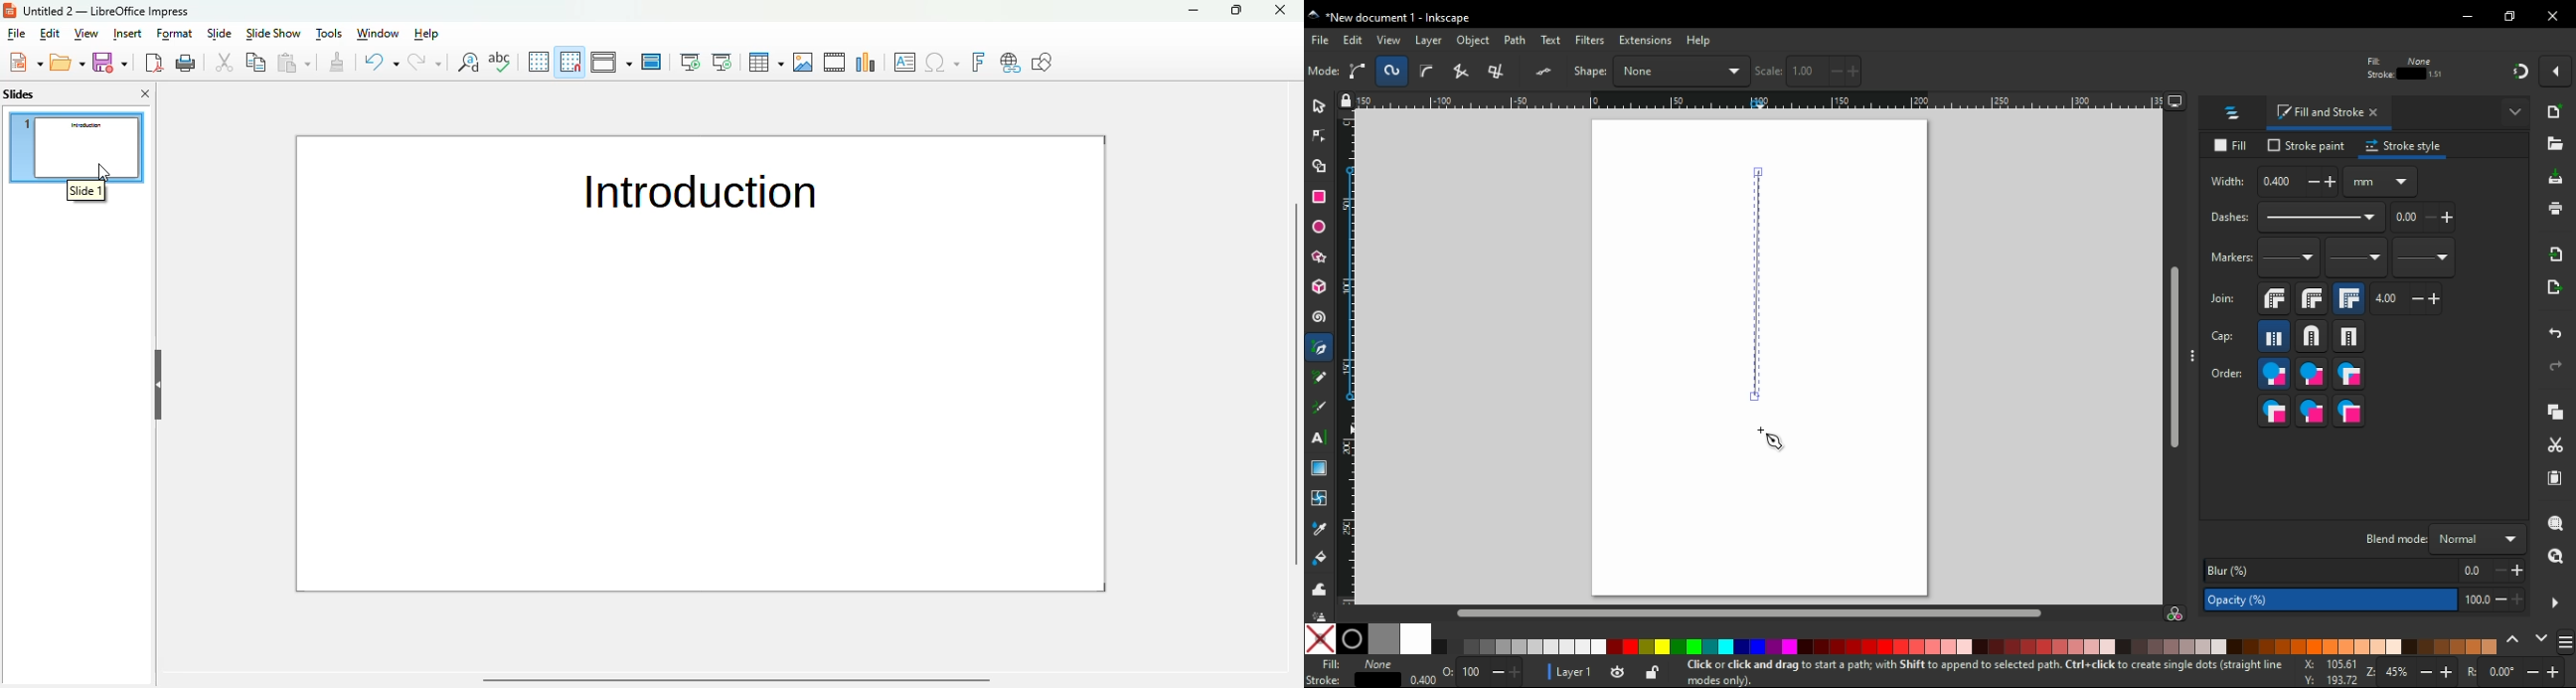  What do you see at coordinates (867, 62) in the screenshot?
I see `insert chart` at bounding box center [867, 62].